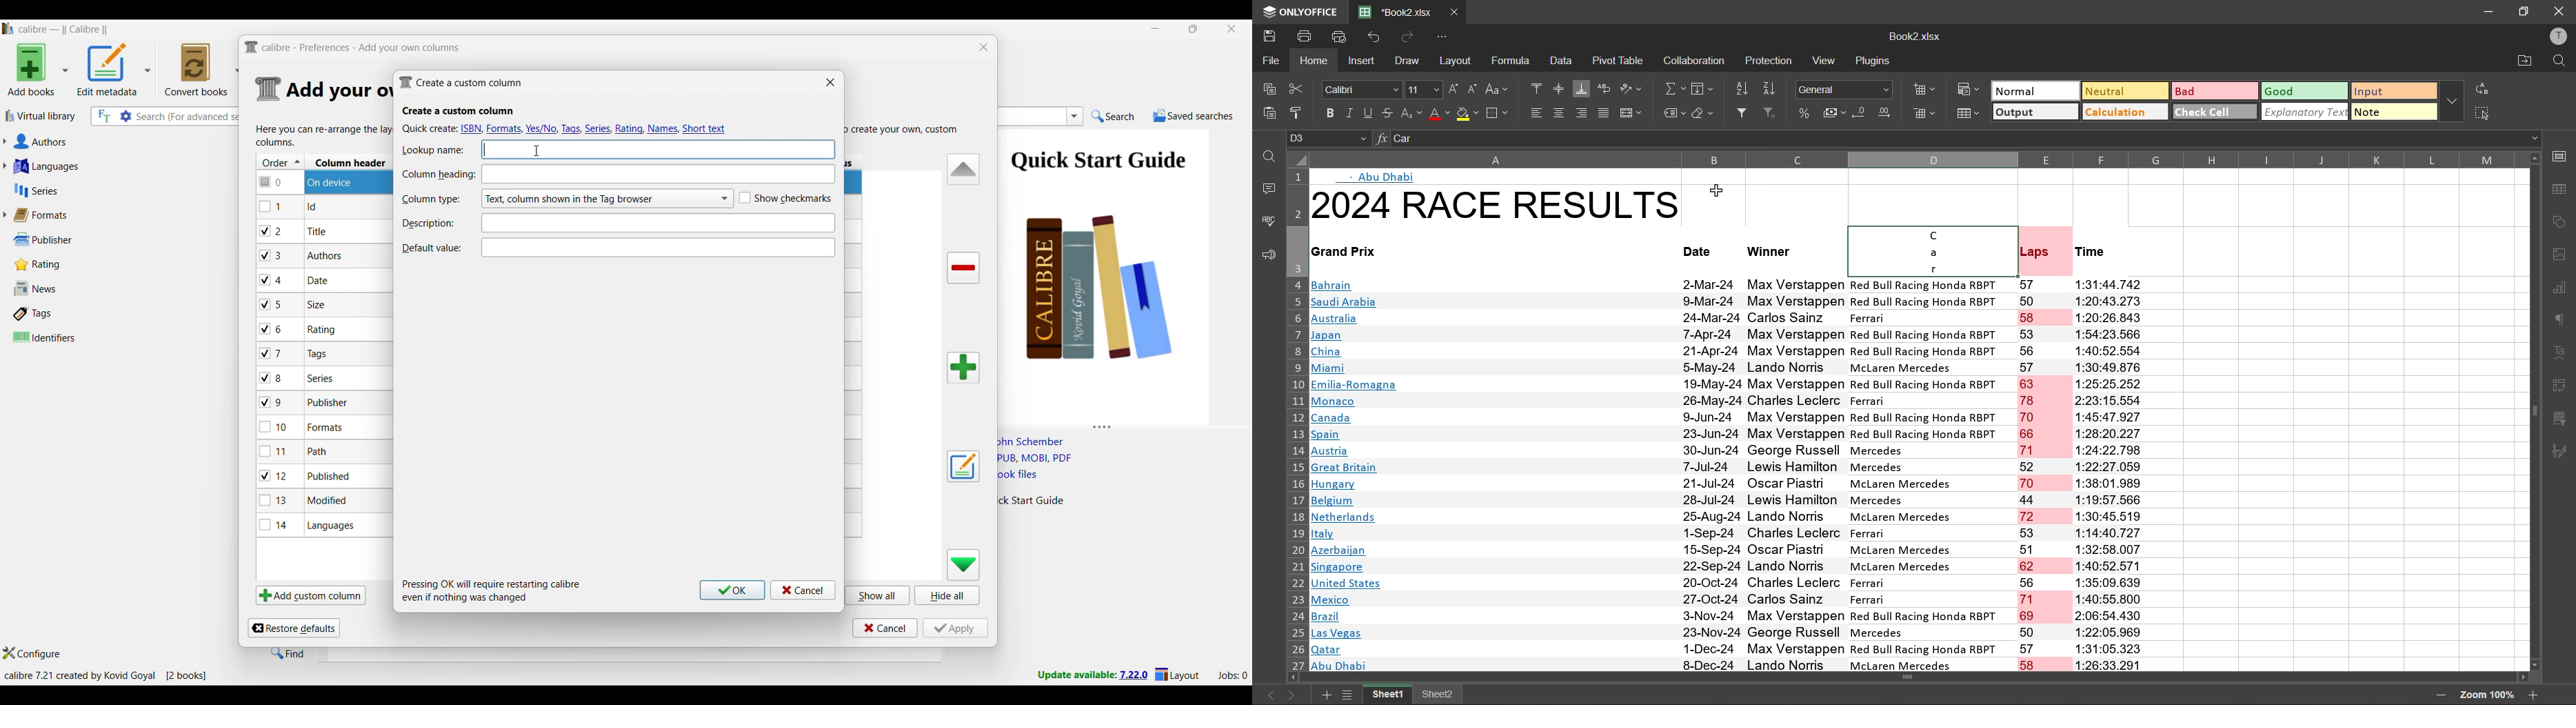  Describe the element at coordinates (1233, 676) in the screenshot. I see `Current jobs` at that location.